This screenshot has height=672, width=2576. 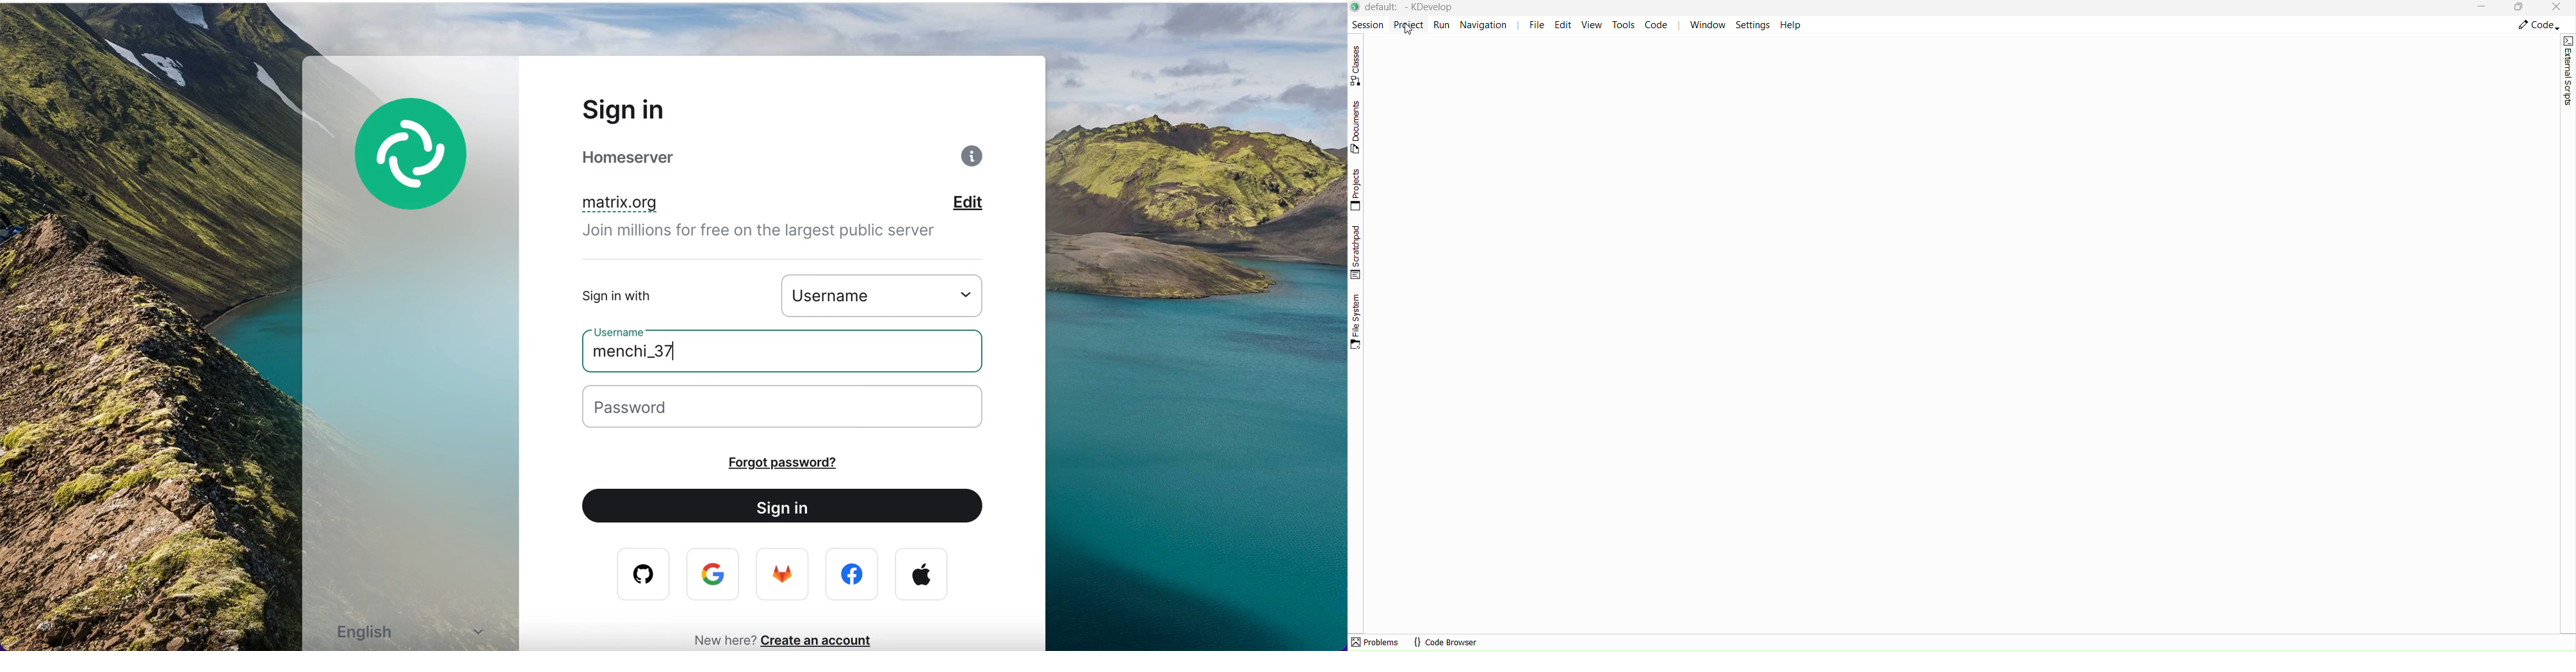 What do you see at coordinates (1566, 25) in the screenshot?
I see `Edit` at bounding box center [1566, 25].